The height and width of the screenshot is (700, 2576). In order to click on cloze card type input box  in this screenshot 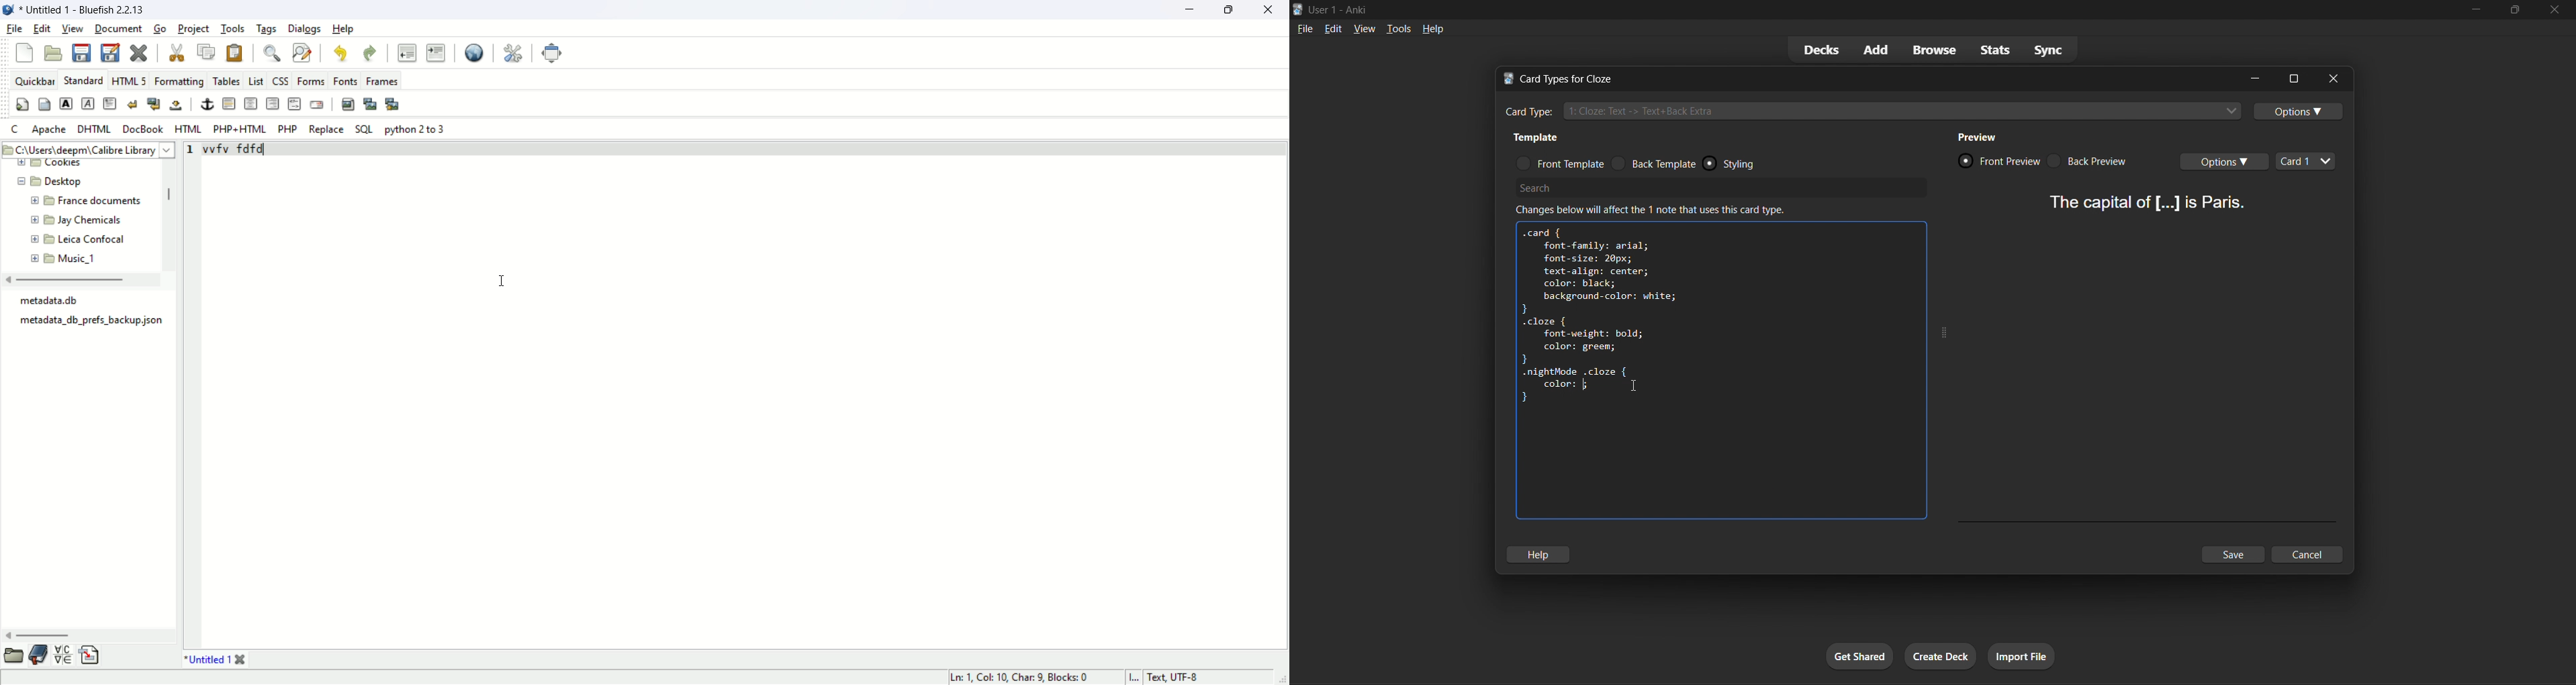, I will do `click(1872, 111)`.